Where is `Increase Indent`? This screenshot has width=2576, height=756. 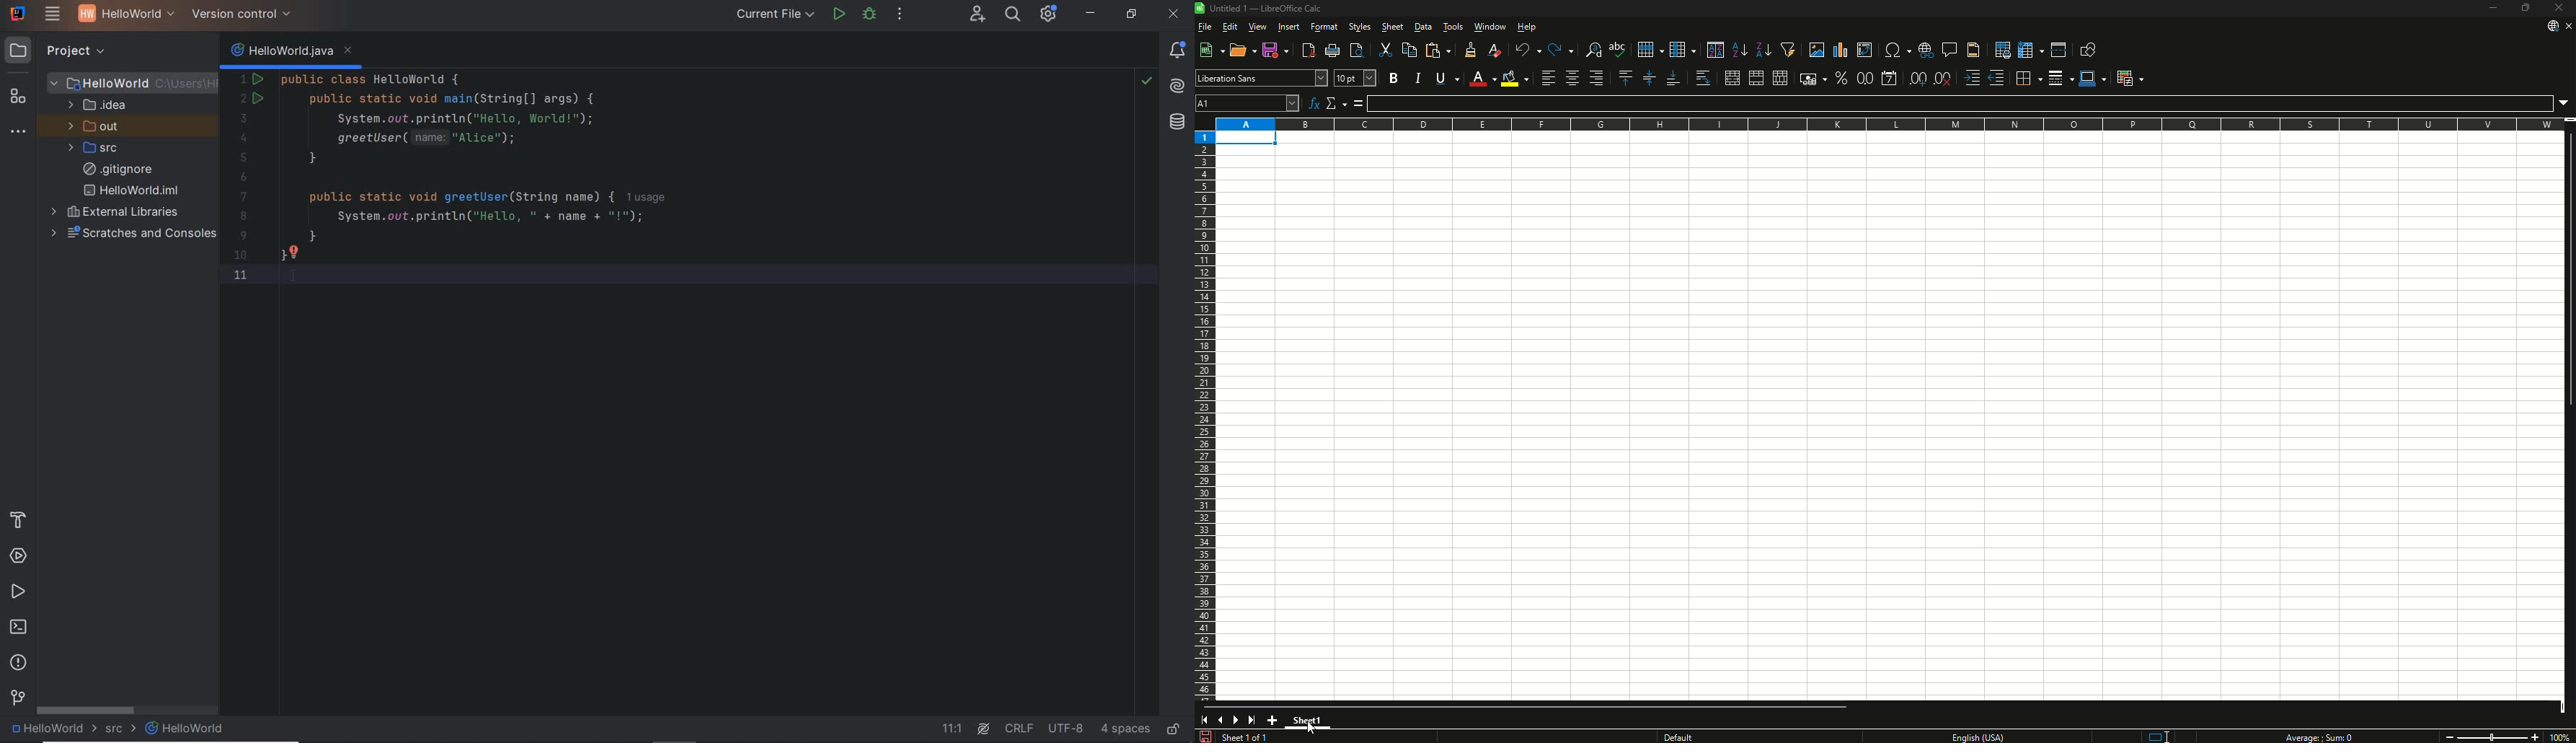
Increase Indent is located at coordinates (1973, 78).